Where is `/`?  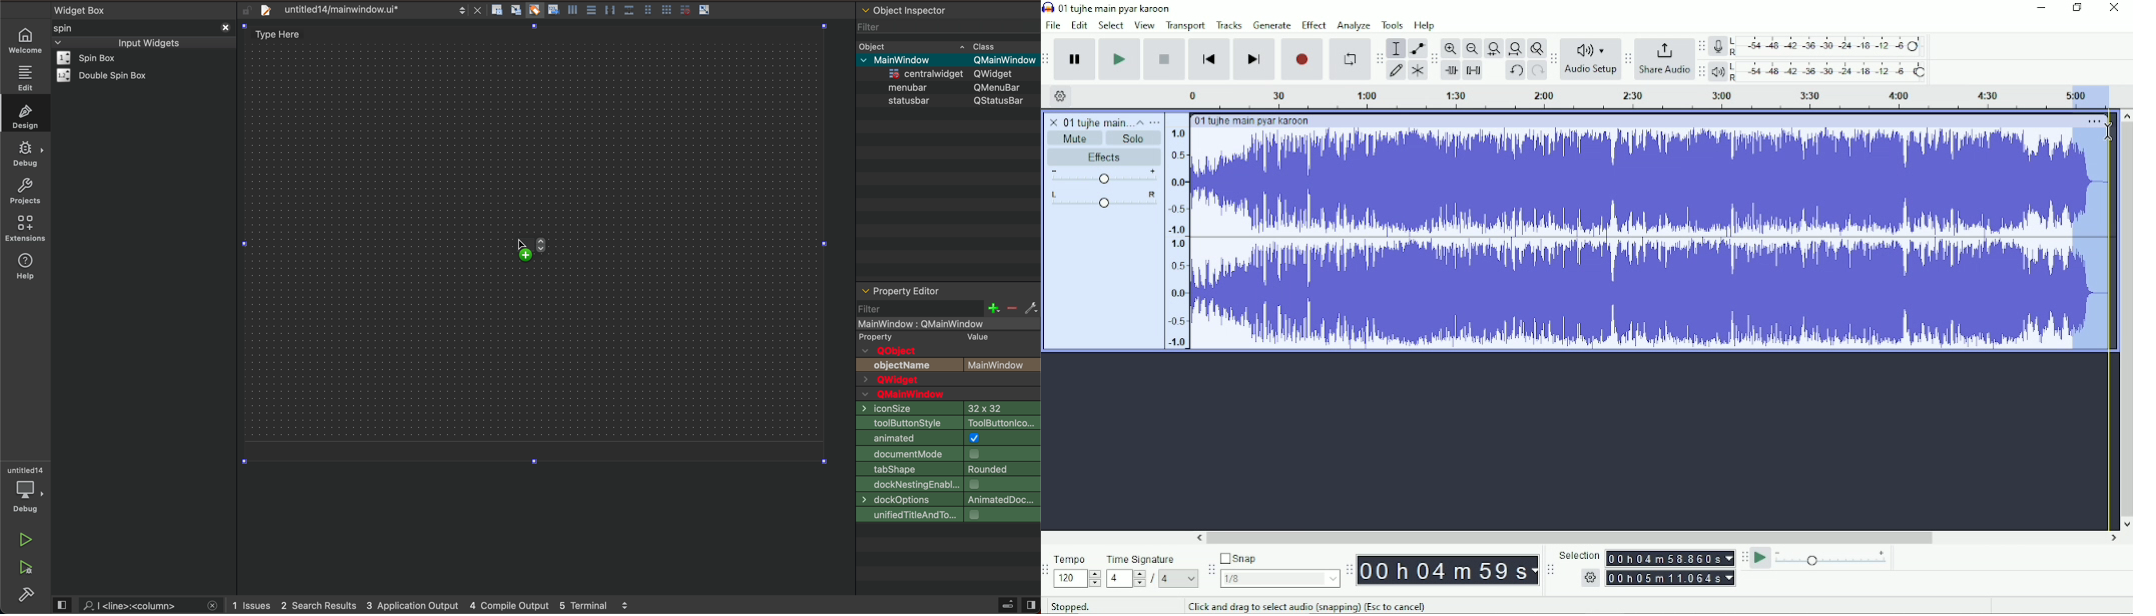
/ is located at coordinates (1153, 579).